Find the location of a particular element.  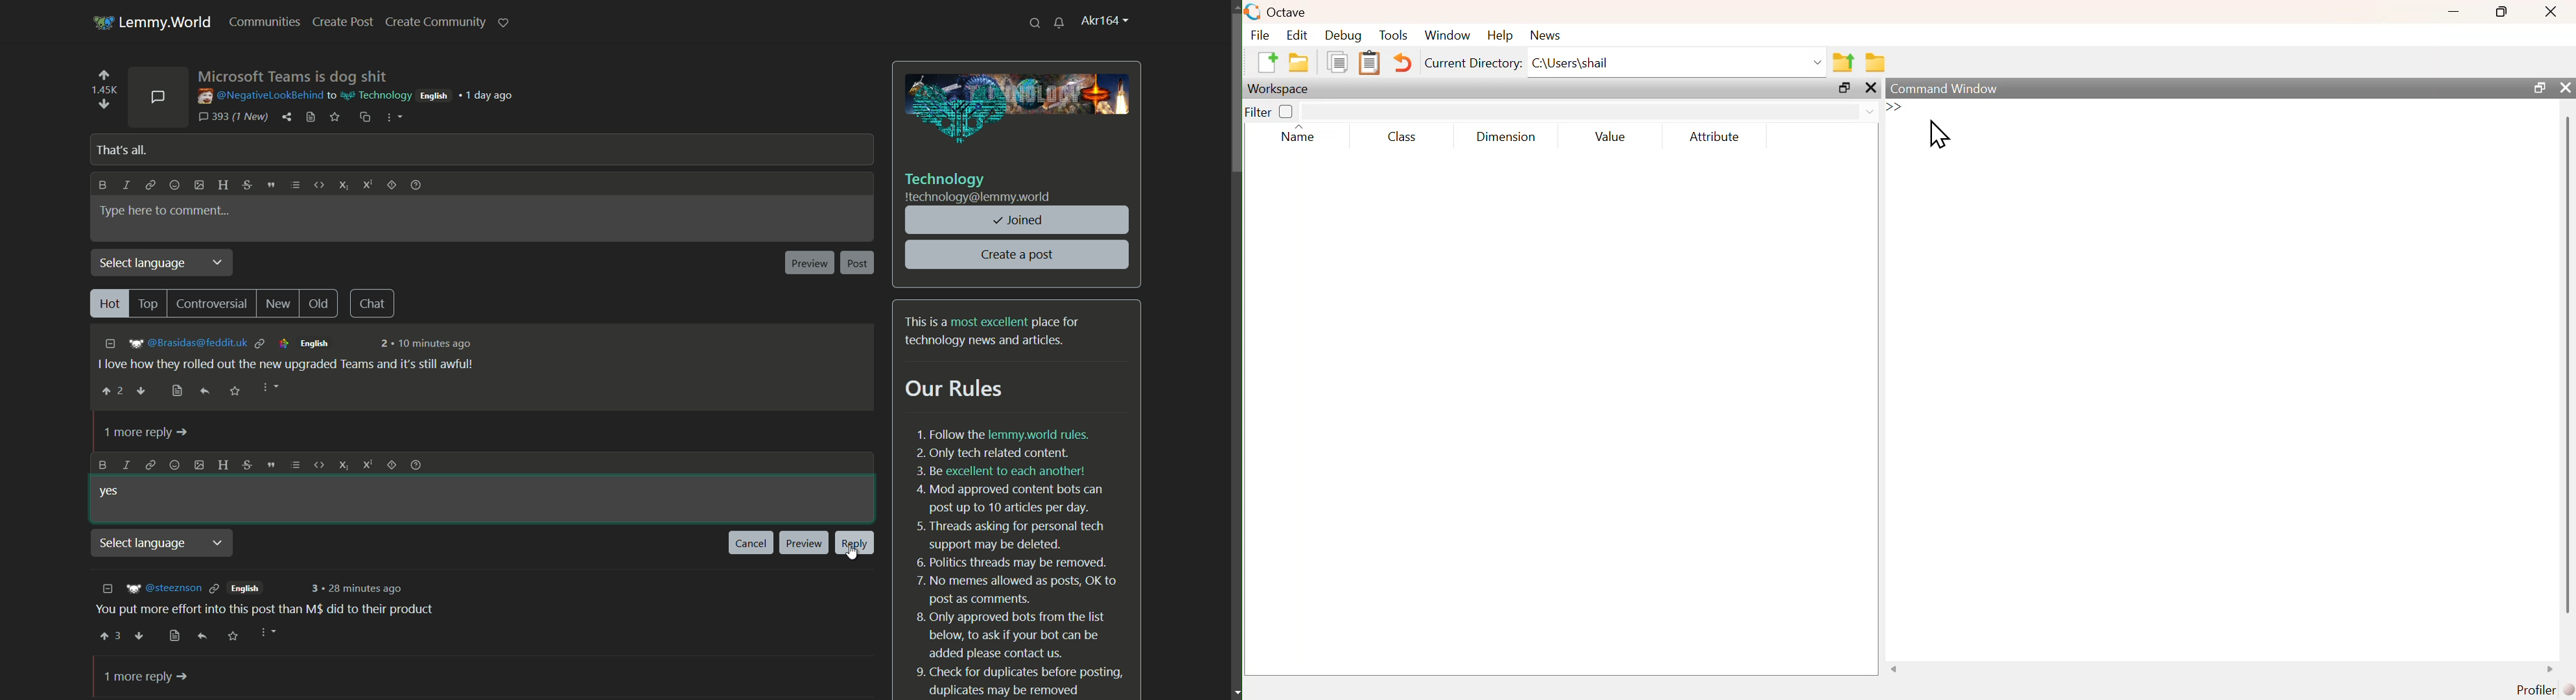

maximize is located at coordinates (1844, 88).